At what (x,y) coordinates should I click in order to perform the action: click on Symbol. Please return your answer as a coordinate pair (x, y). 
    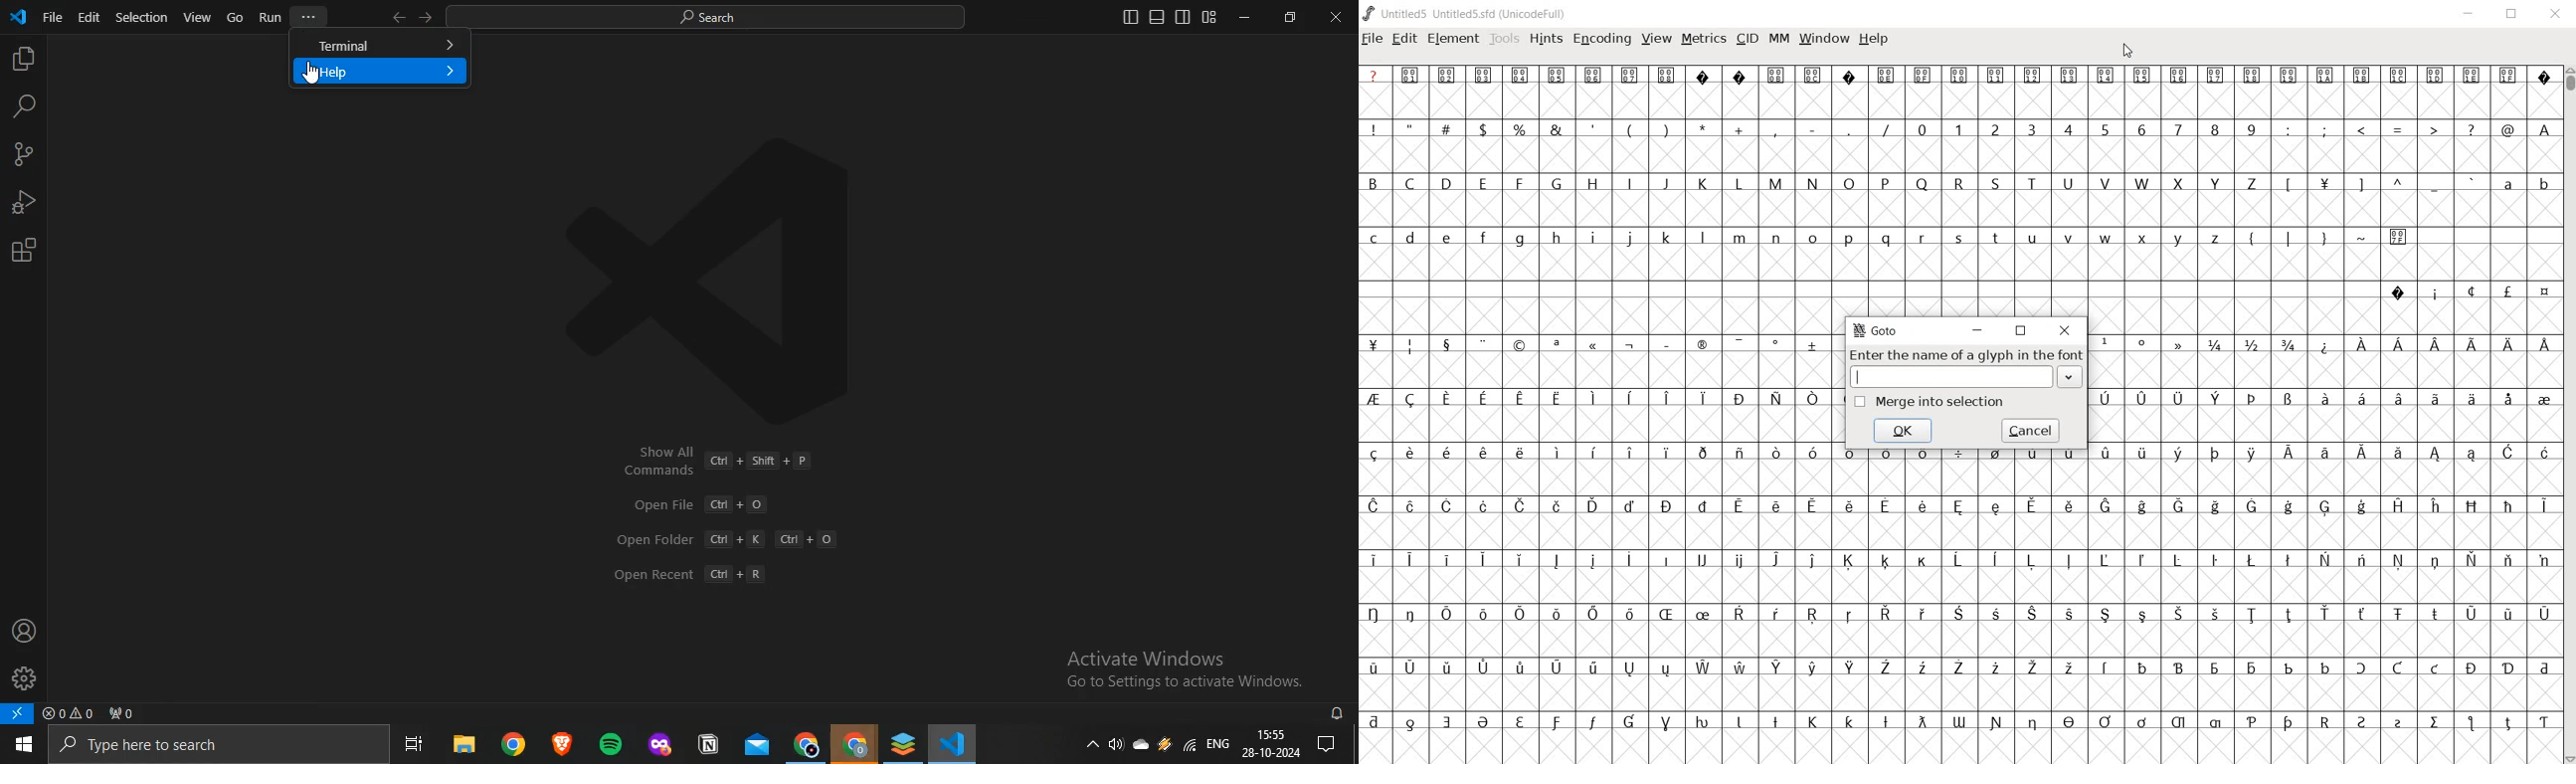
    Looking at the image, I should click on (2252, 454).